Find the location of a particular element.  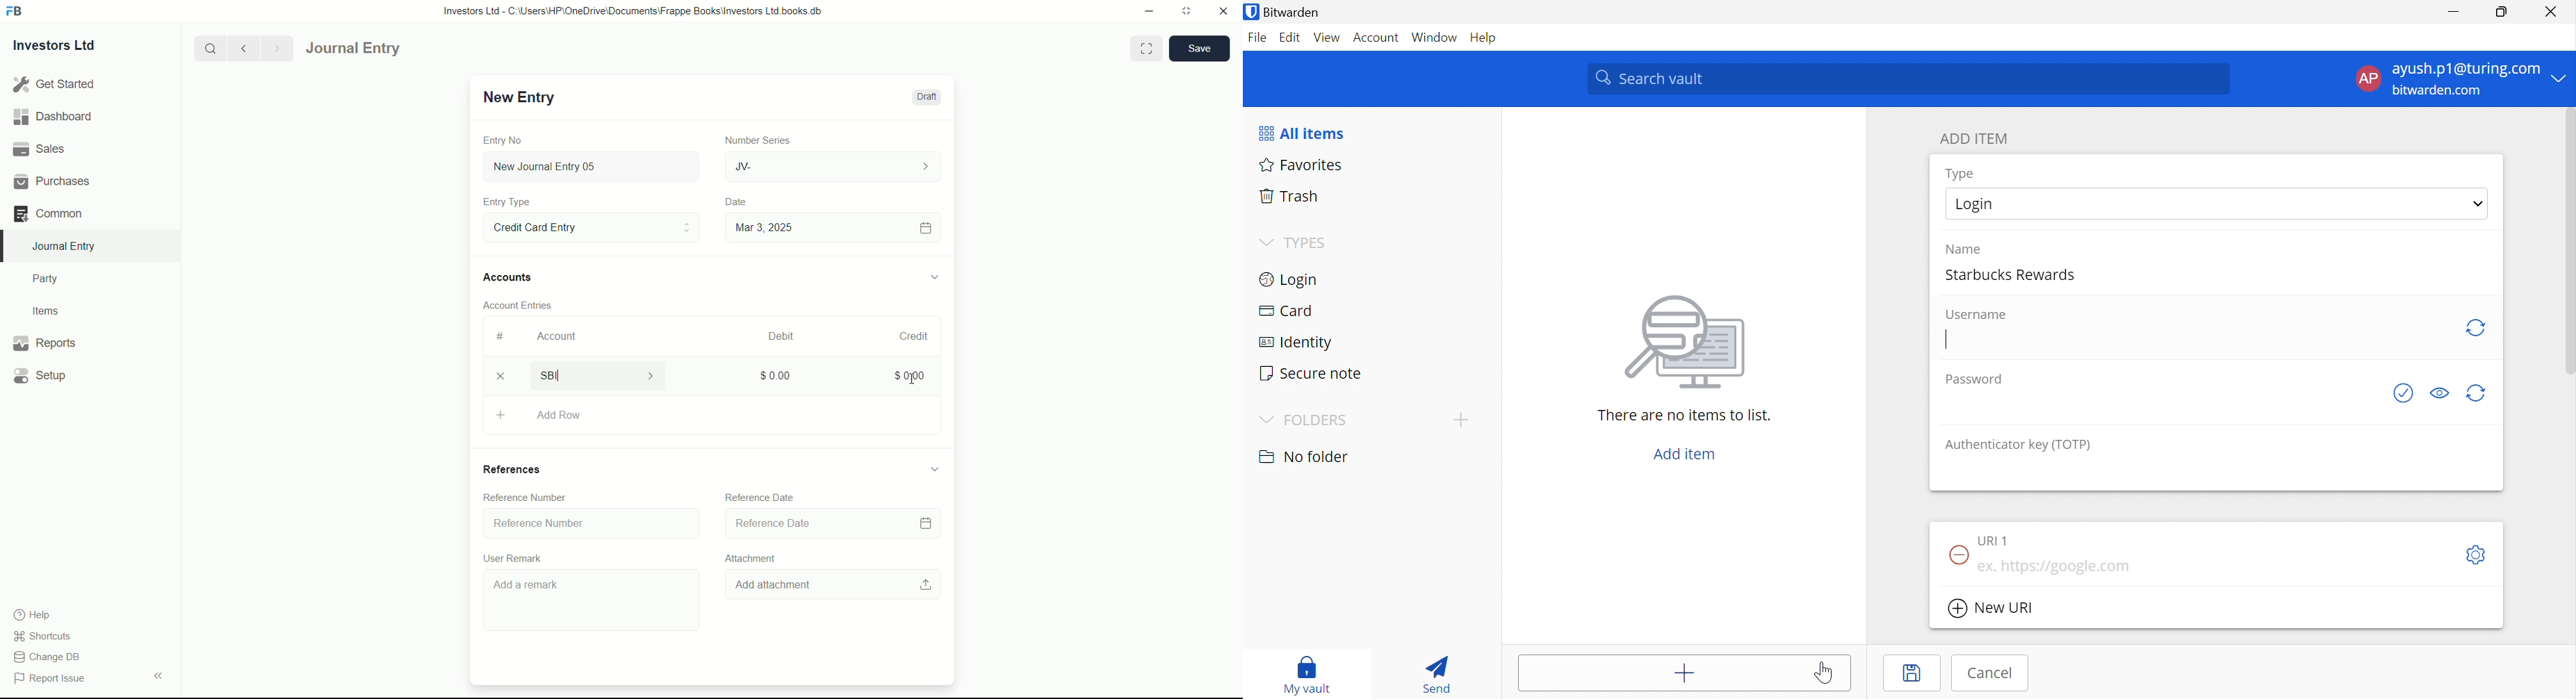

ayush.p1@turing.com is located at coordinates (2465, 68).